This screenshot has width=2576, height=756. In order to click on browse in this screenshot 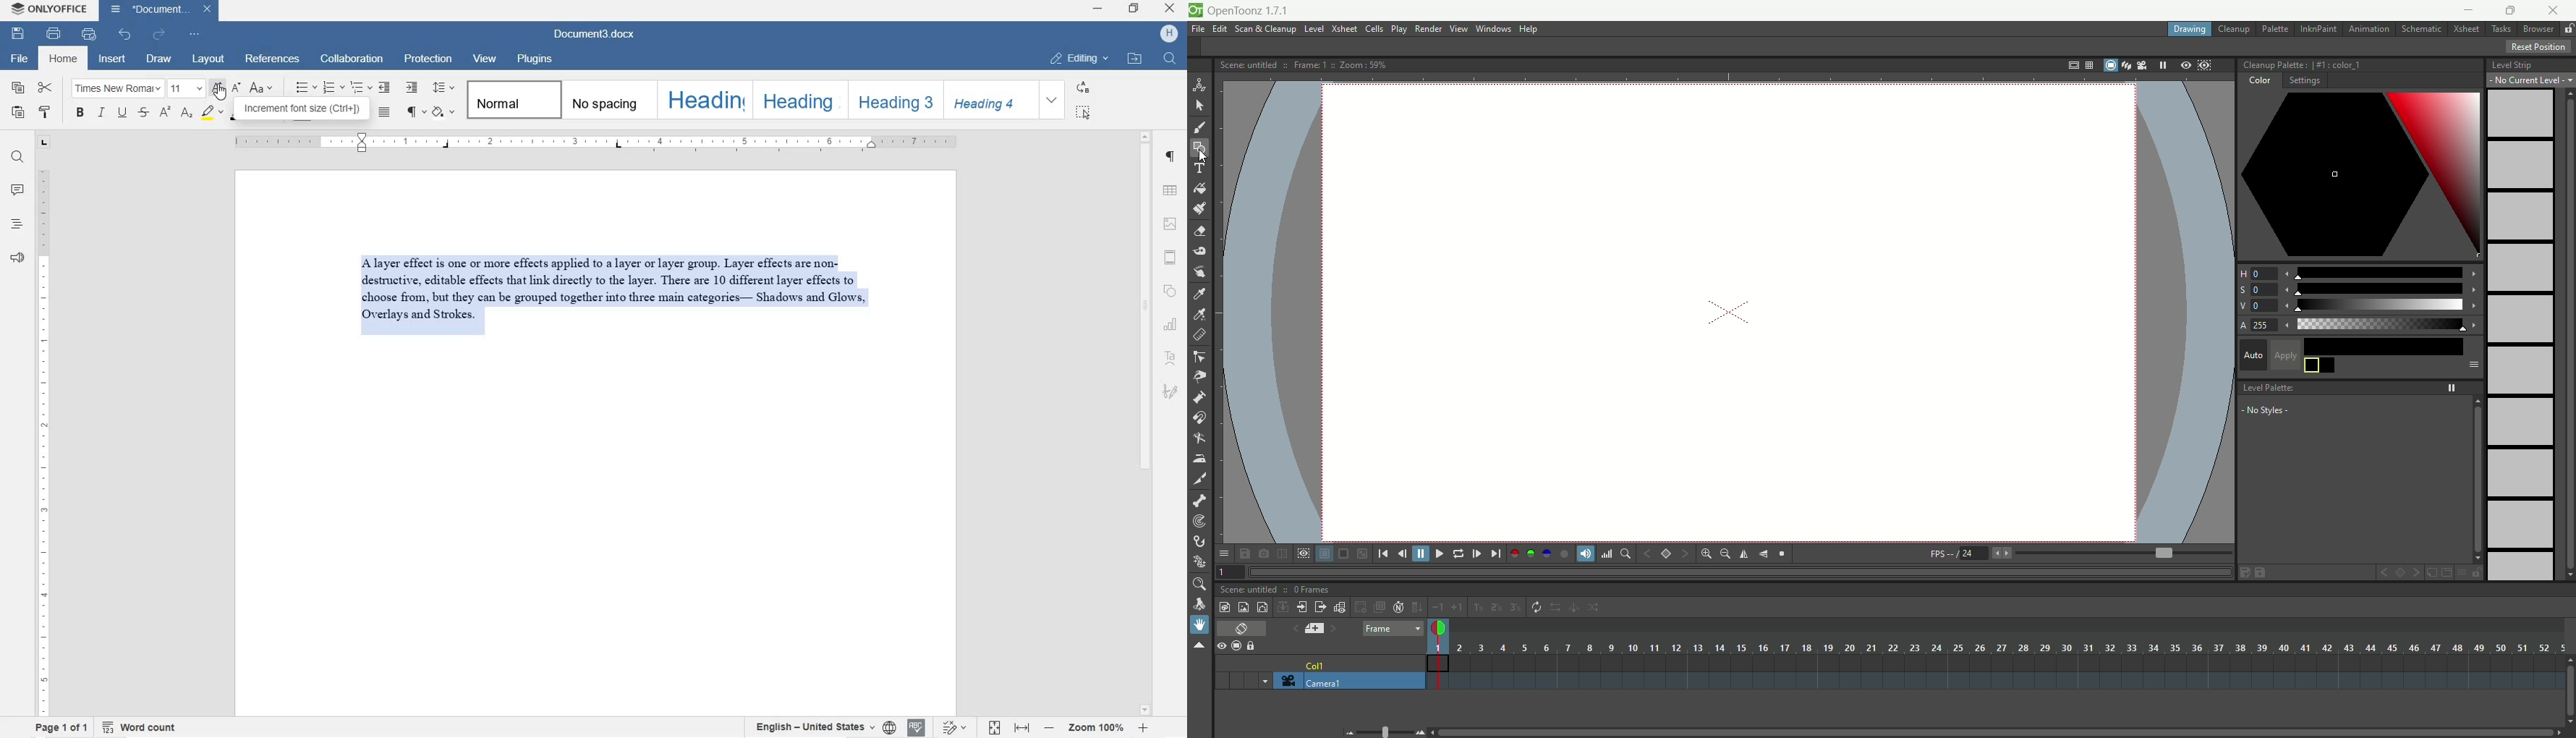, I will do `click(2539, 30)`.